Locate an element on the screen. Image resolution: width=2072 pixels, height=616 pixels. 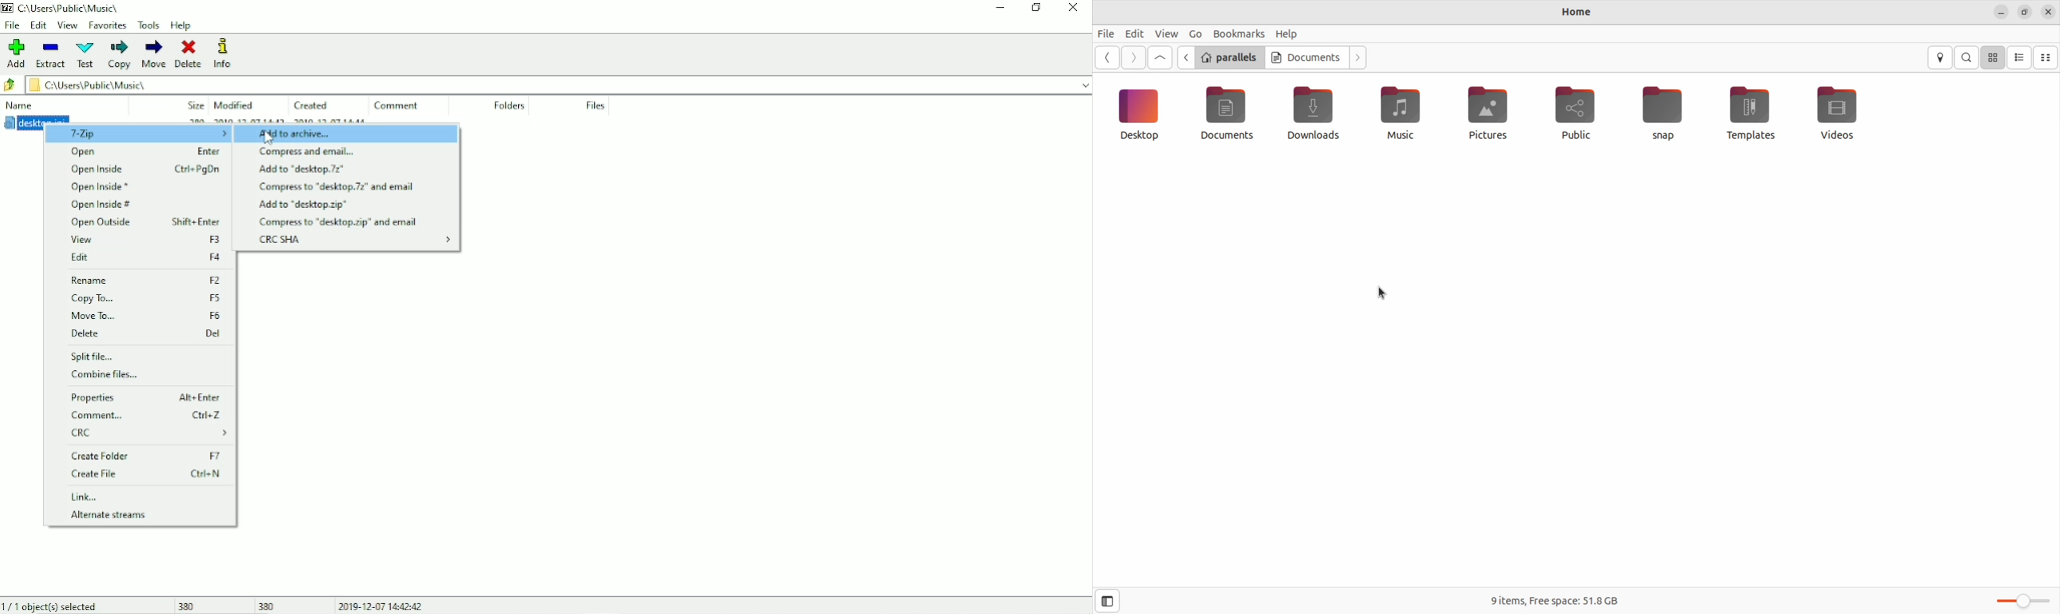
View is located at coordinates (68, 25).